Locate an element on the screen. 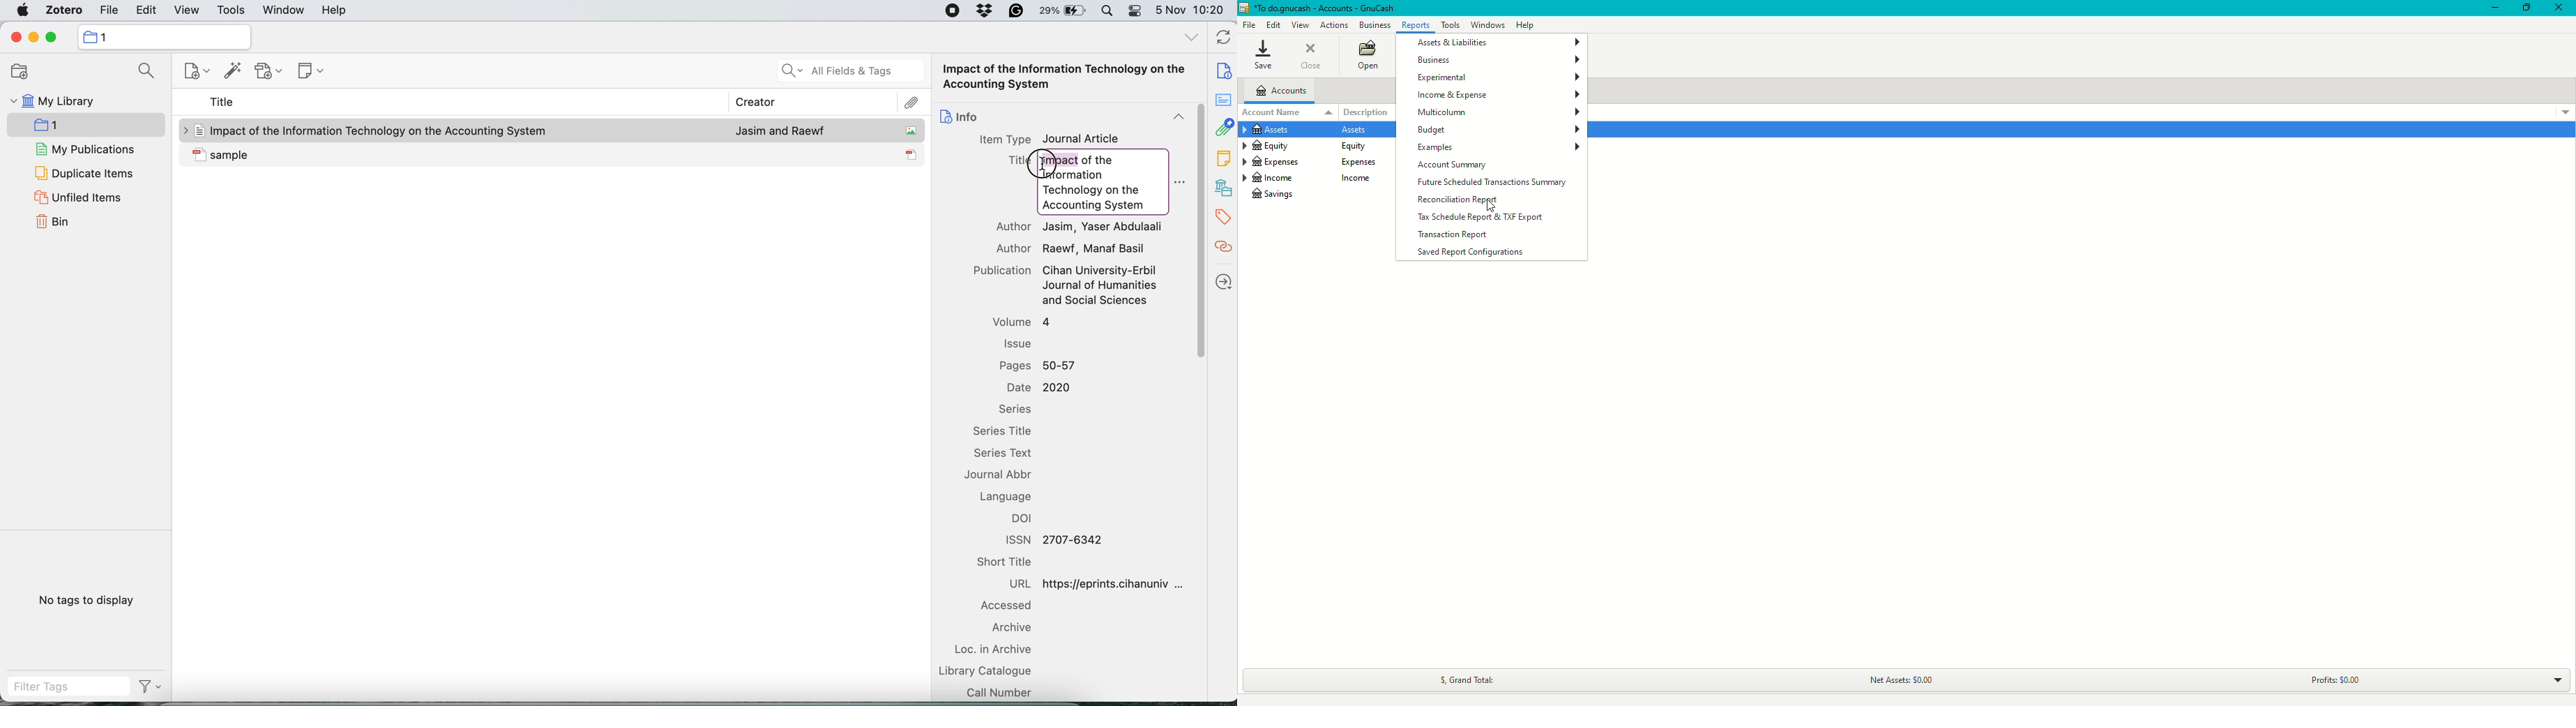 The width and height of the screenshot is (2576, 728). add items by identifier is located at coordinates (232, 71).